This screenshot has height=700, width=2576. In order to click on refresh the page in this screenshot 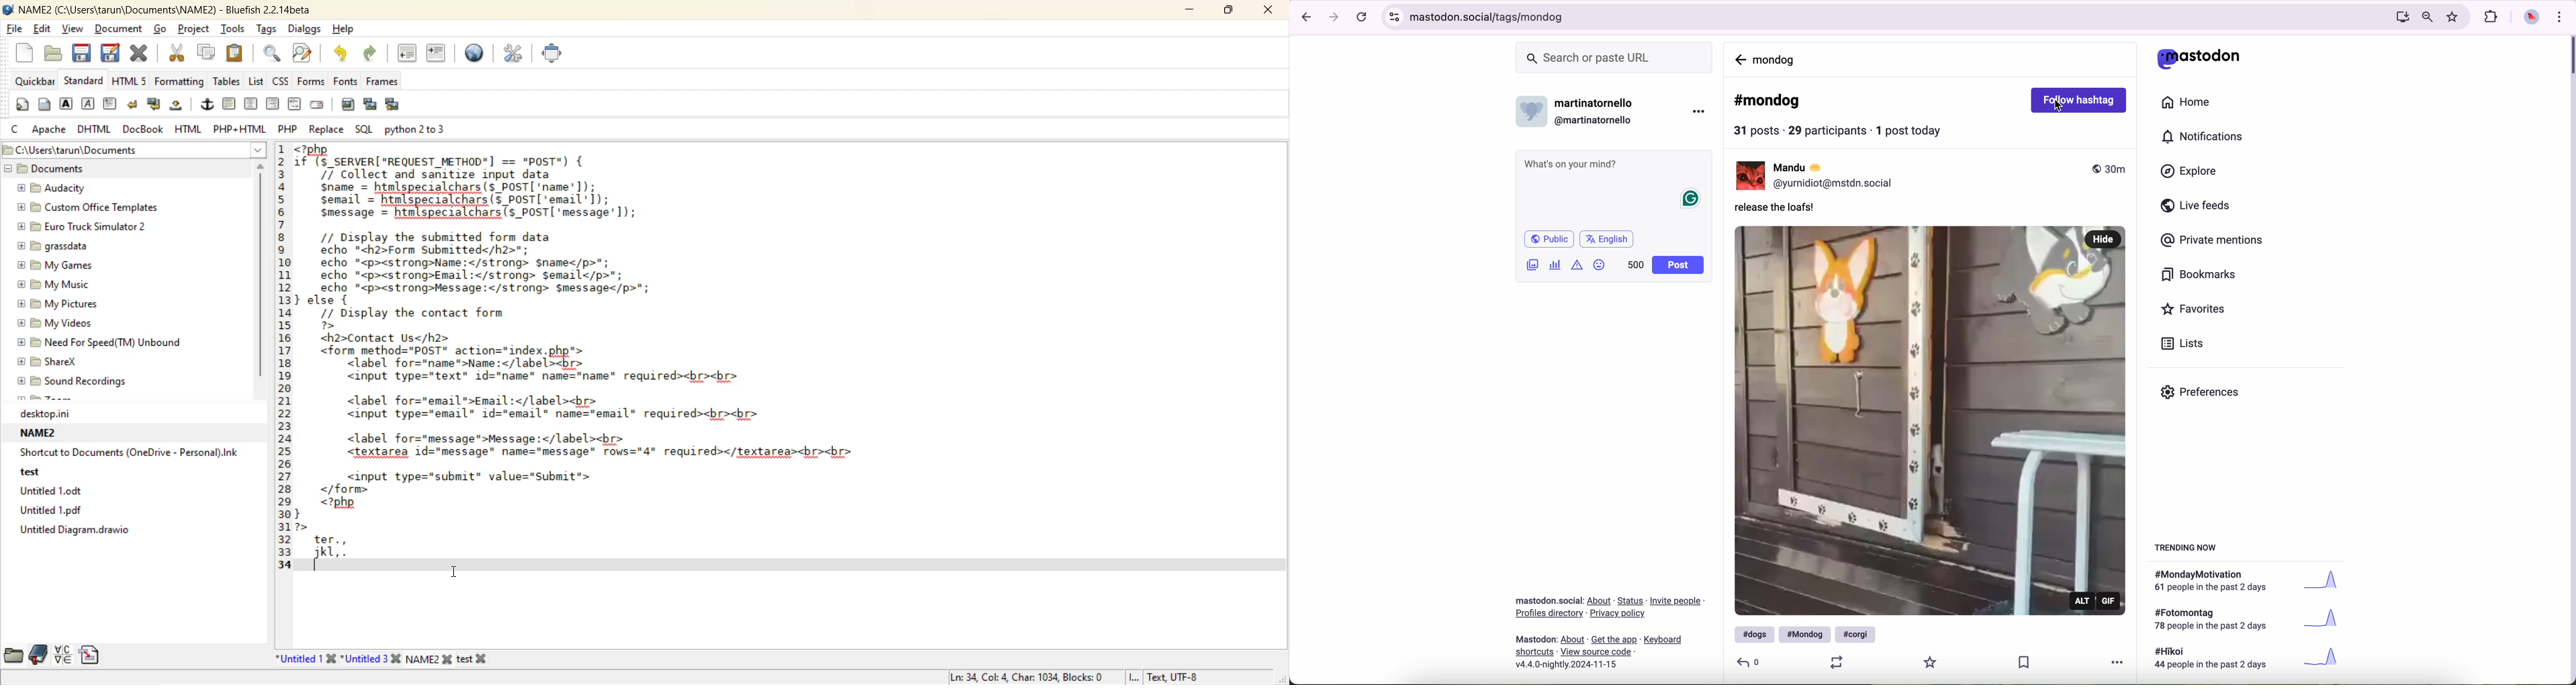, I will do `click(1362, 18)`.